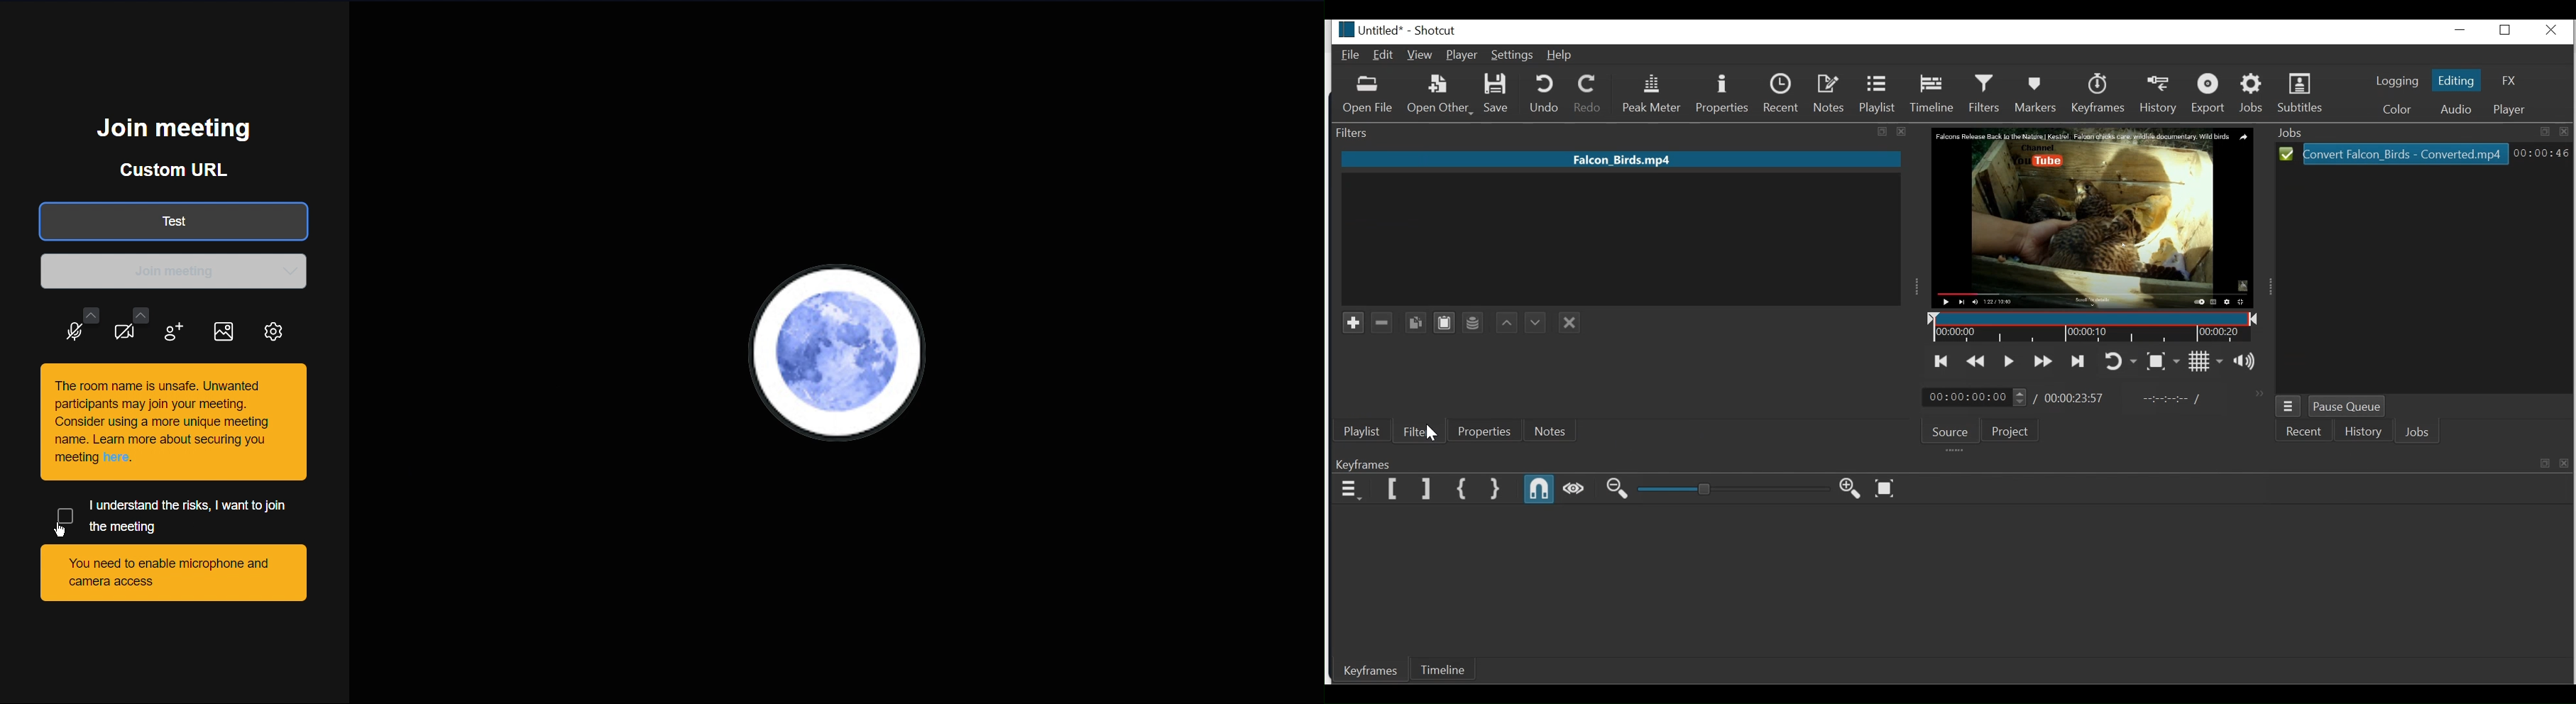  What do you see at coordinates (76, 325) in the screenshot?
I see `Audio` at bounding box center [76, 325].